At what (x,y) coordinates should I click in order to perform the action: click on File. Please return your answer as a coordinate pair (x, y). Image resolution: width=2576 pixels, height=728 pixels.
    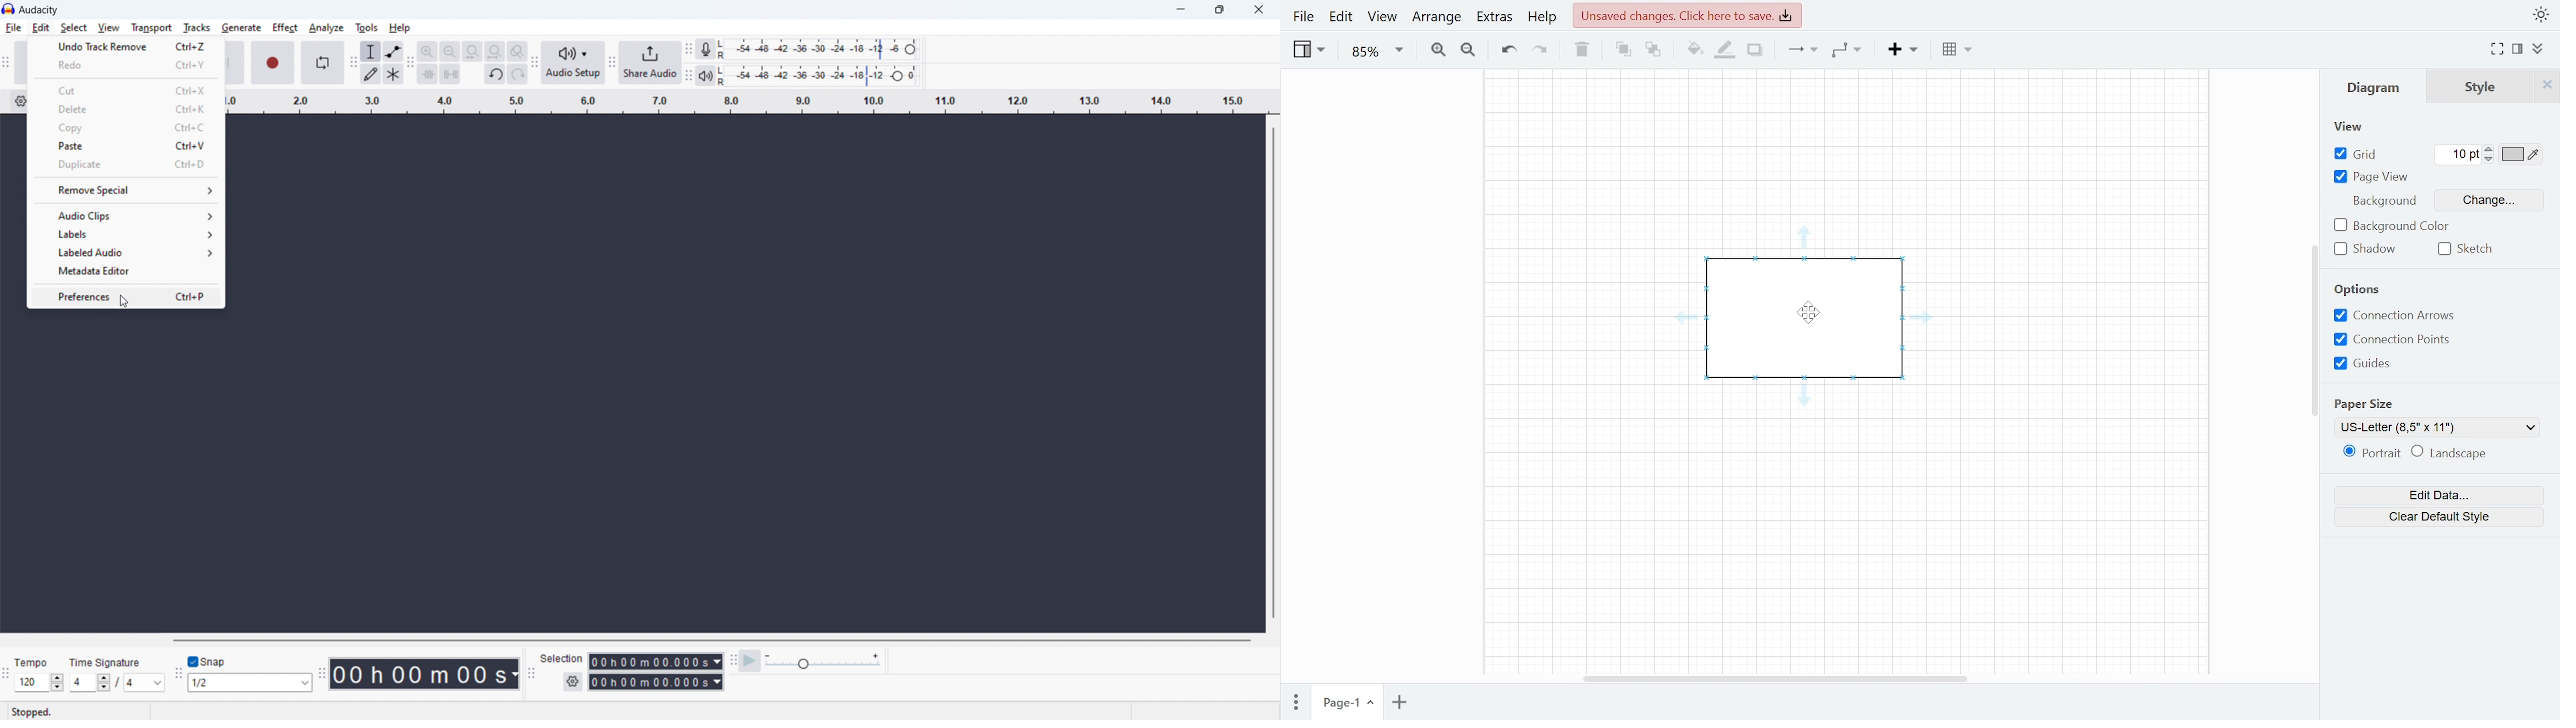
    Looking at the image, I should click on (1304, 19).